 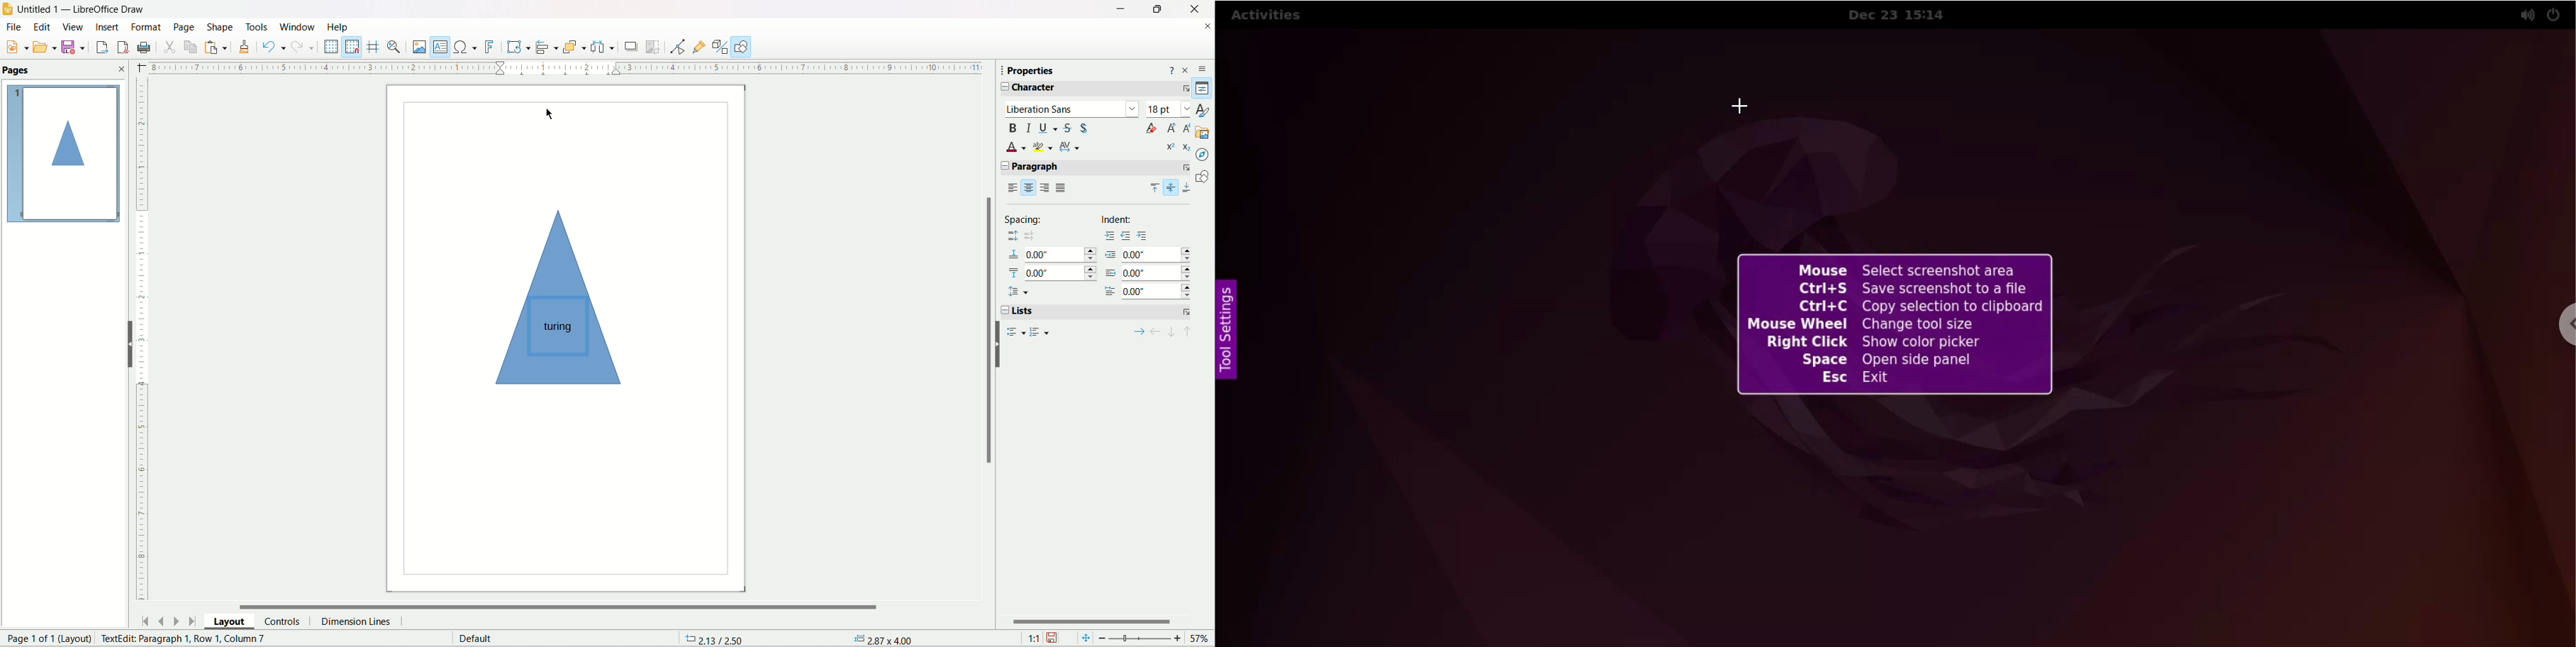 What do you see at coordinates (107, 27) in the screenshot?
I see `Insert` at bounding box center [107, 27].